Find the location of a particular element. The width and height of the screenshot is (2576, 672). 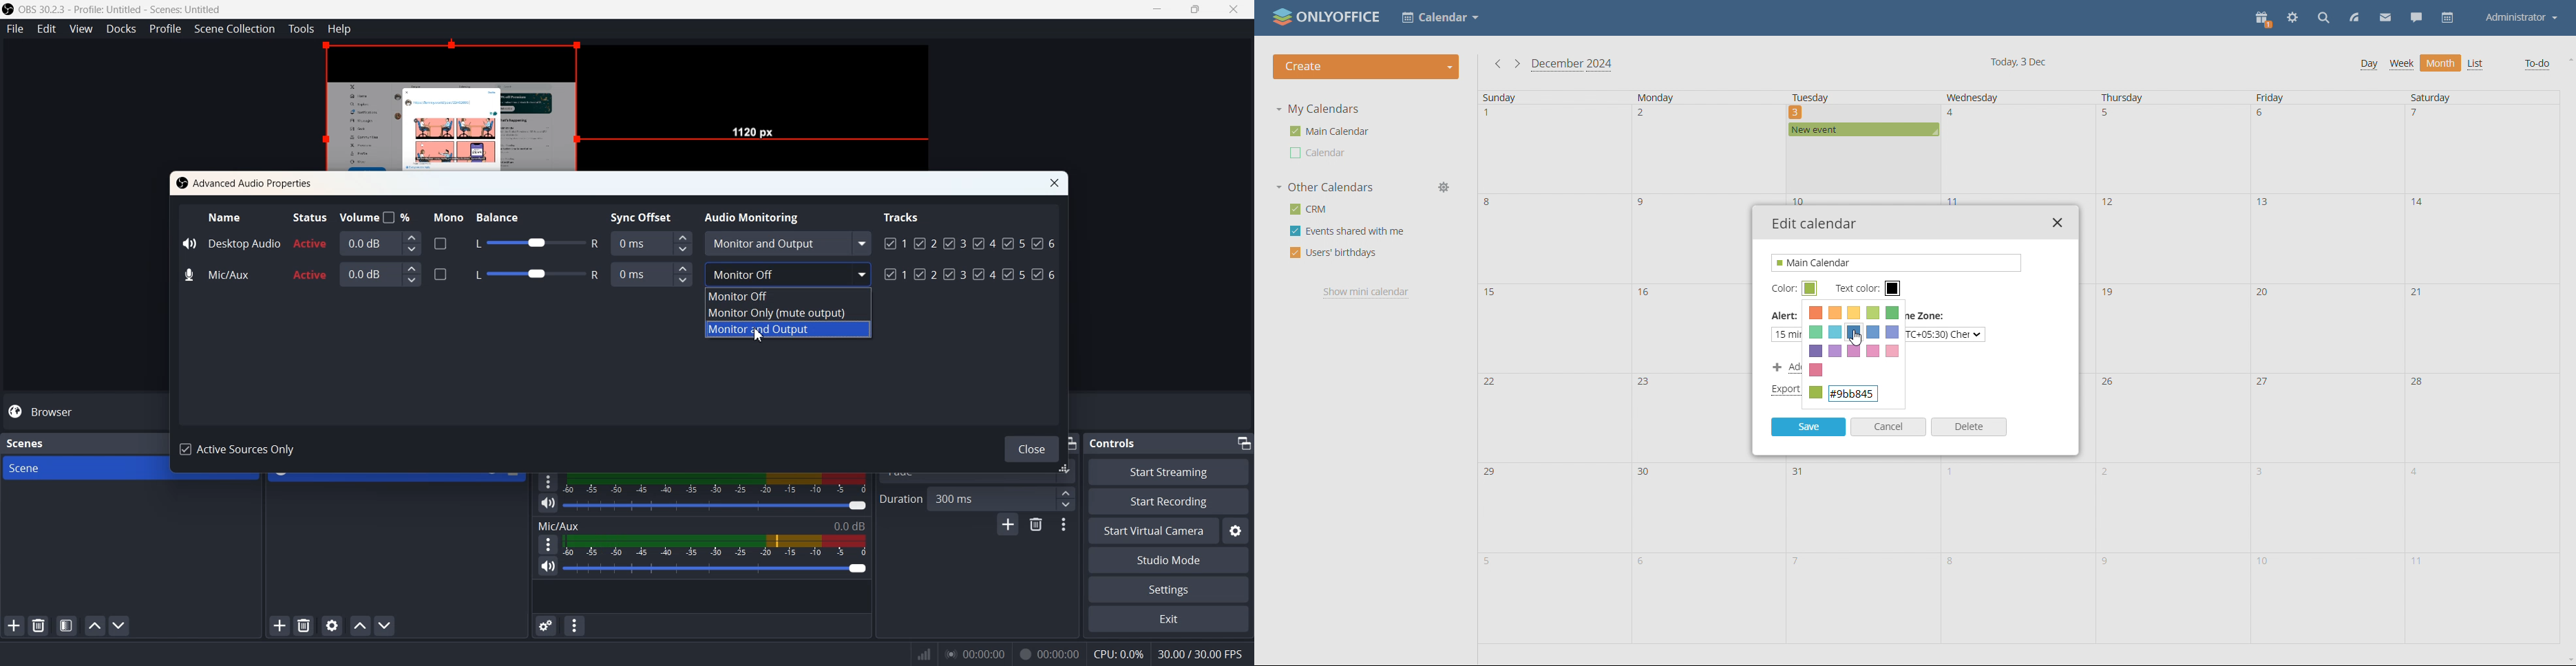

date is located at coordinates (1707, 597).